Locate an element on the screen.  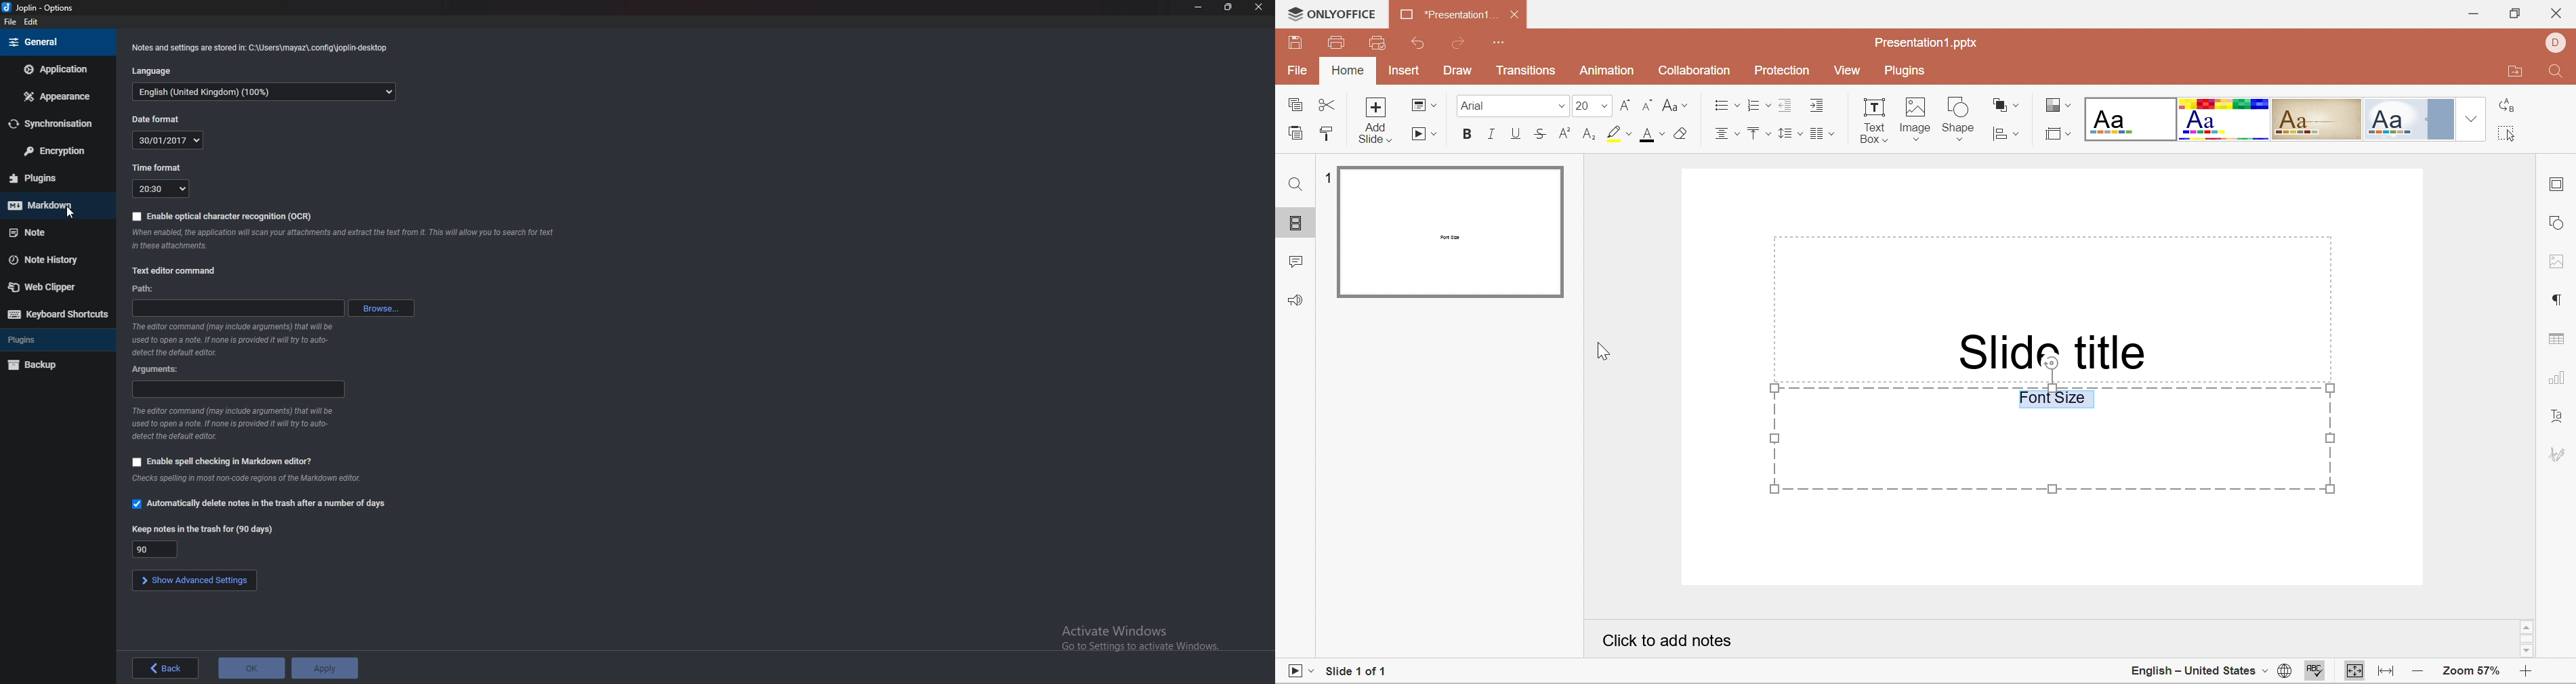
Superscript is located at coordinates (1562, 134).